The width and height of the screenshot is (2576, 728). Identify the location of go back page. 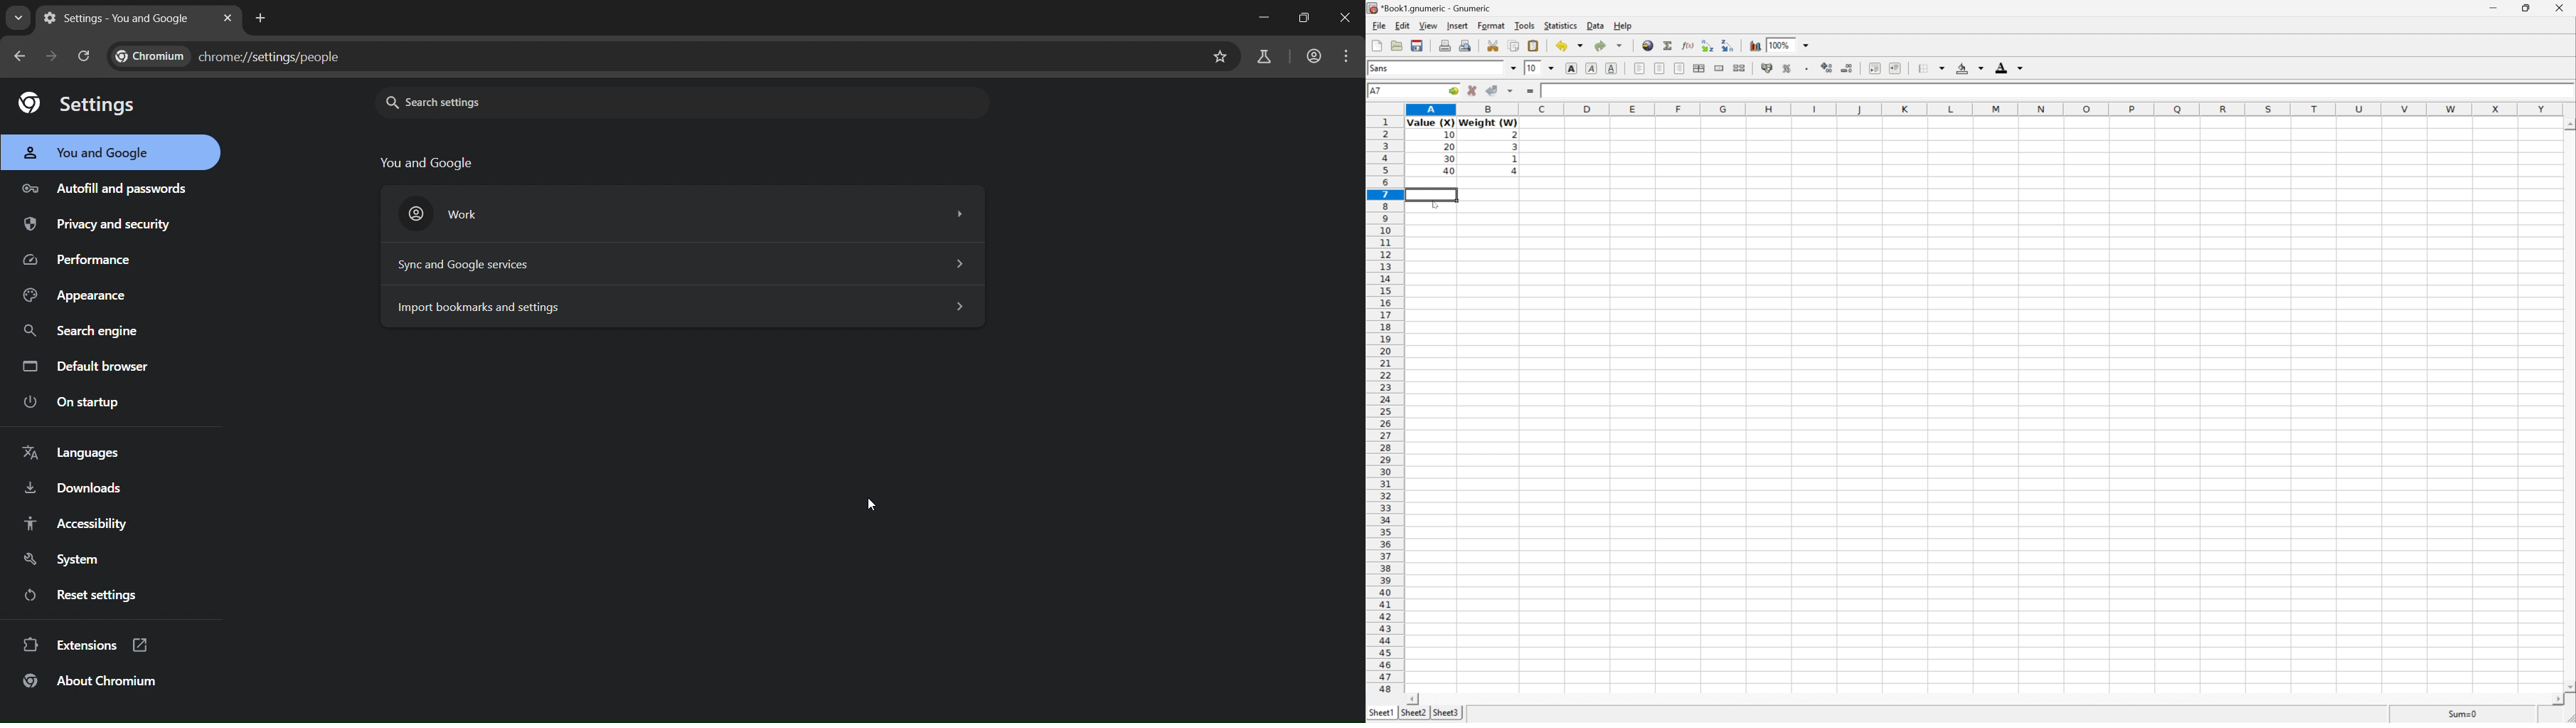
(23, 56).